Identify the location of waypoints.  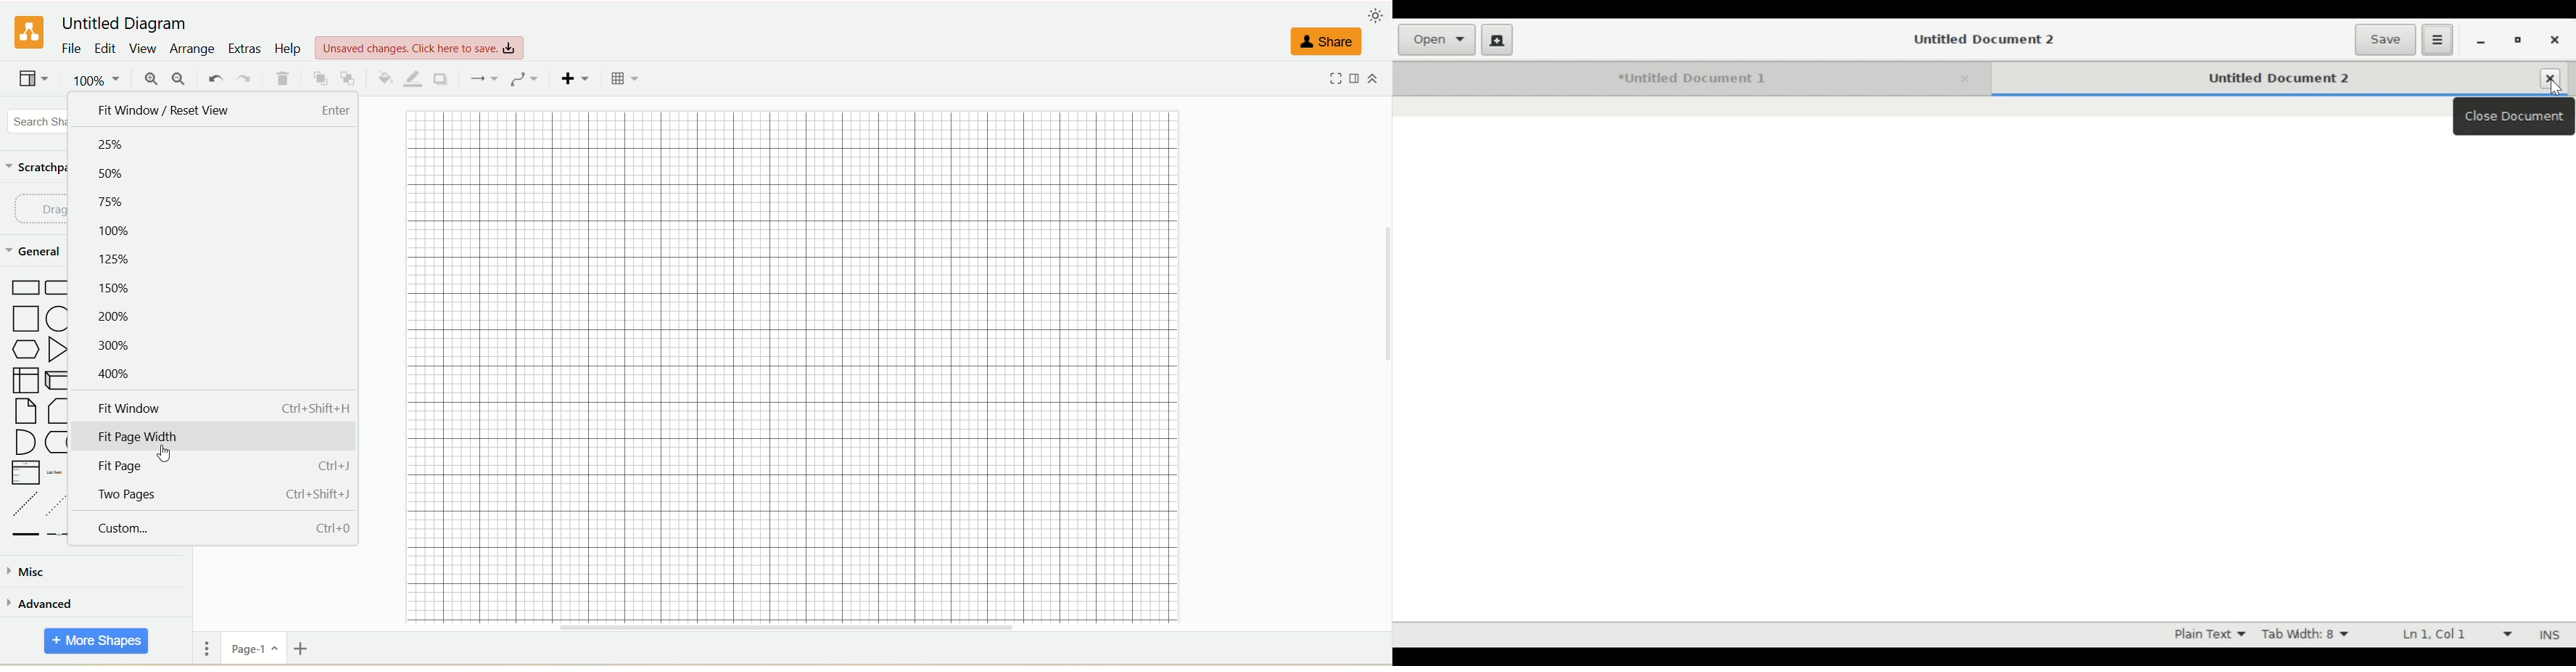
(521, 78).